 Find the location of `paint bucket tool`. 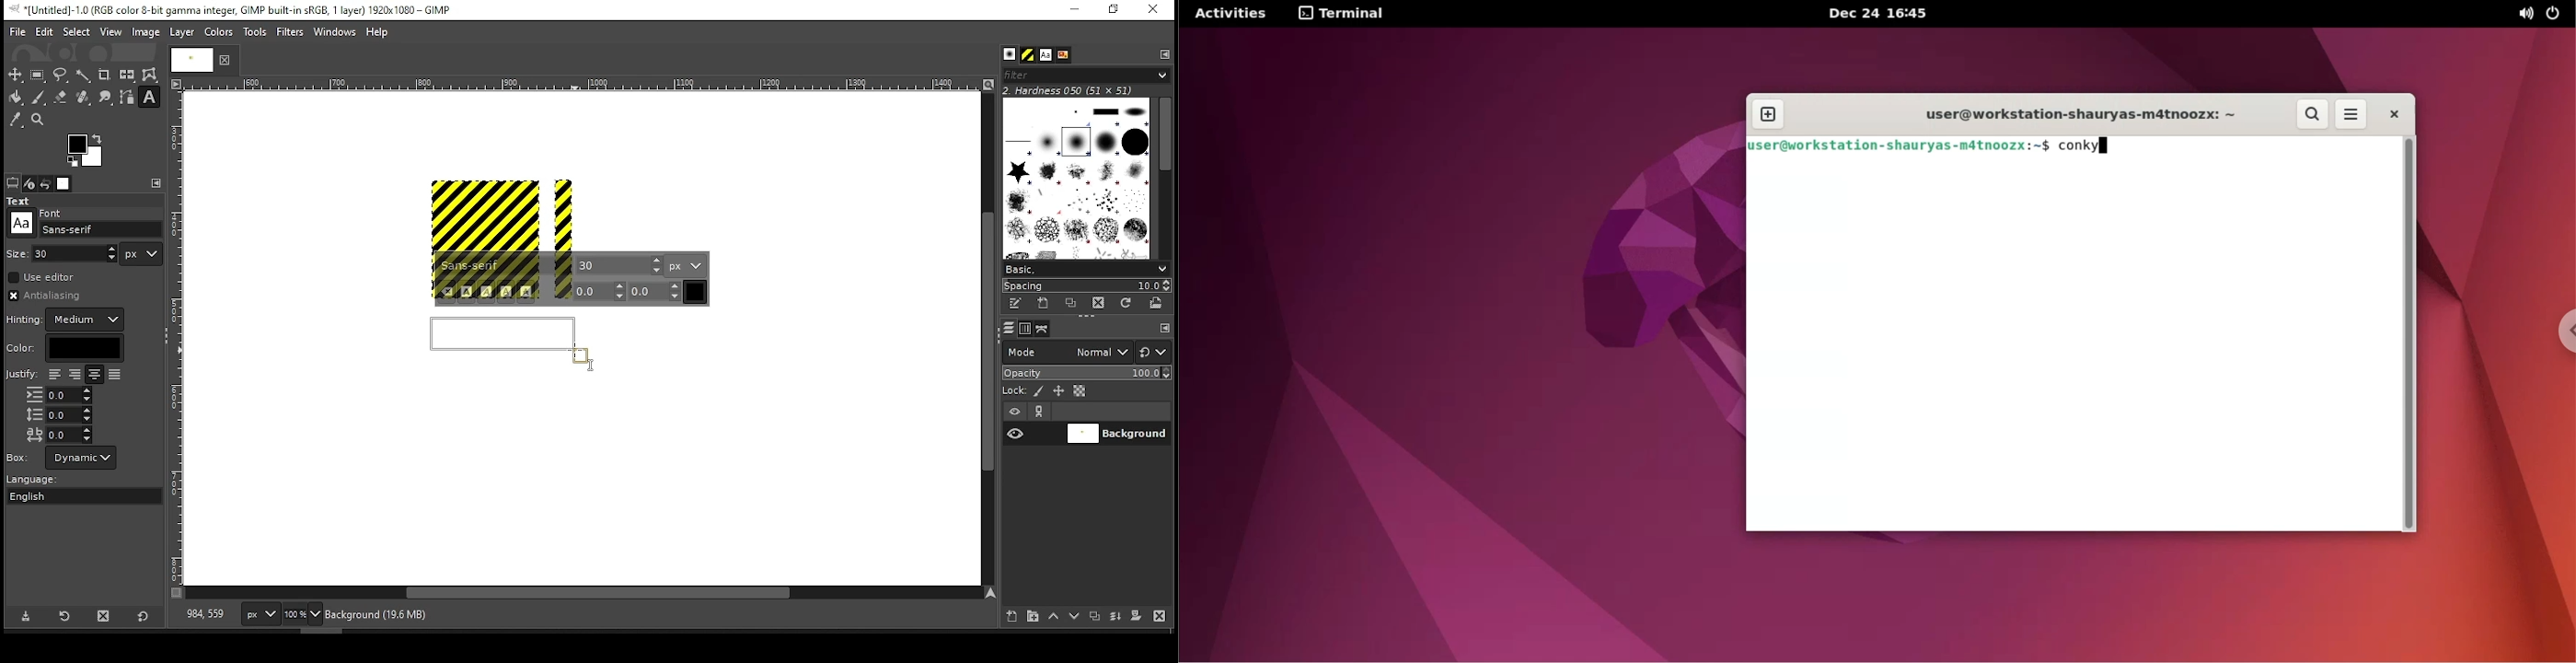

paint bucket tool is located at coordinates (17, 97).